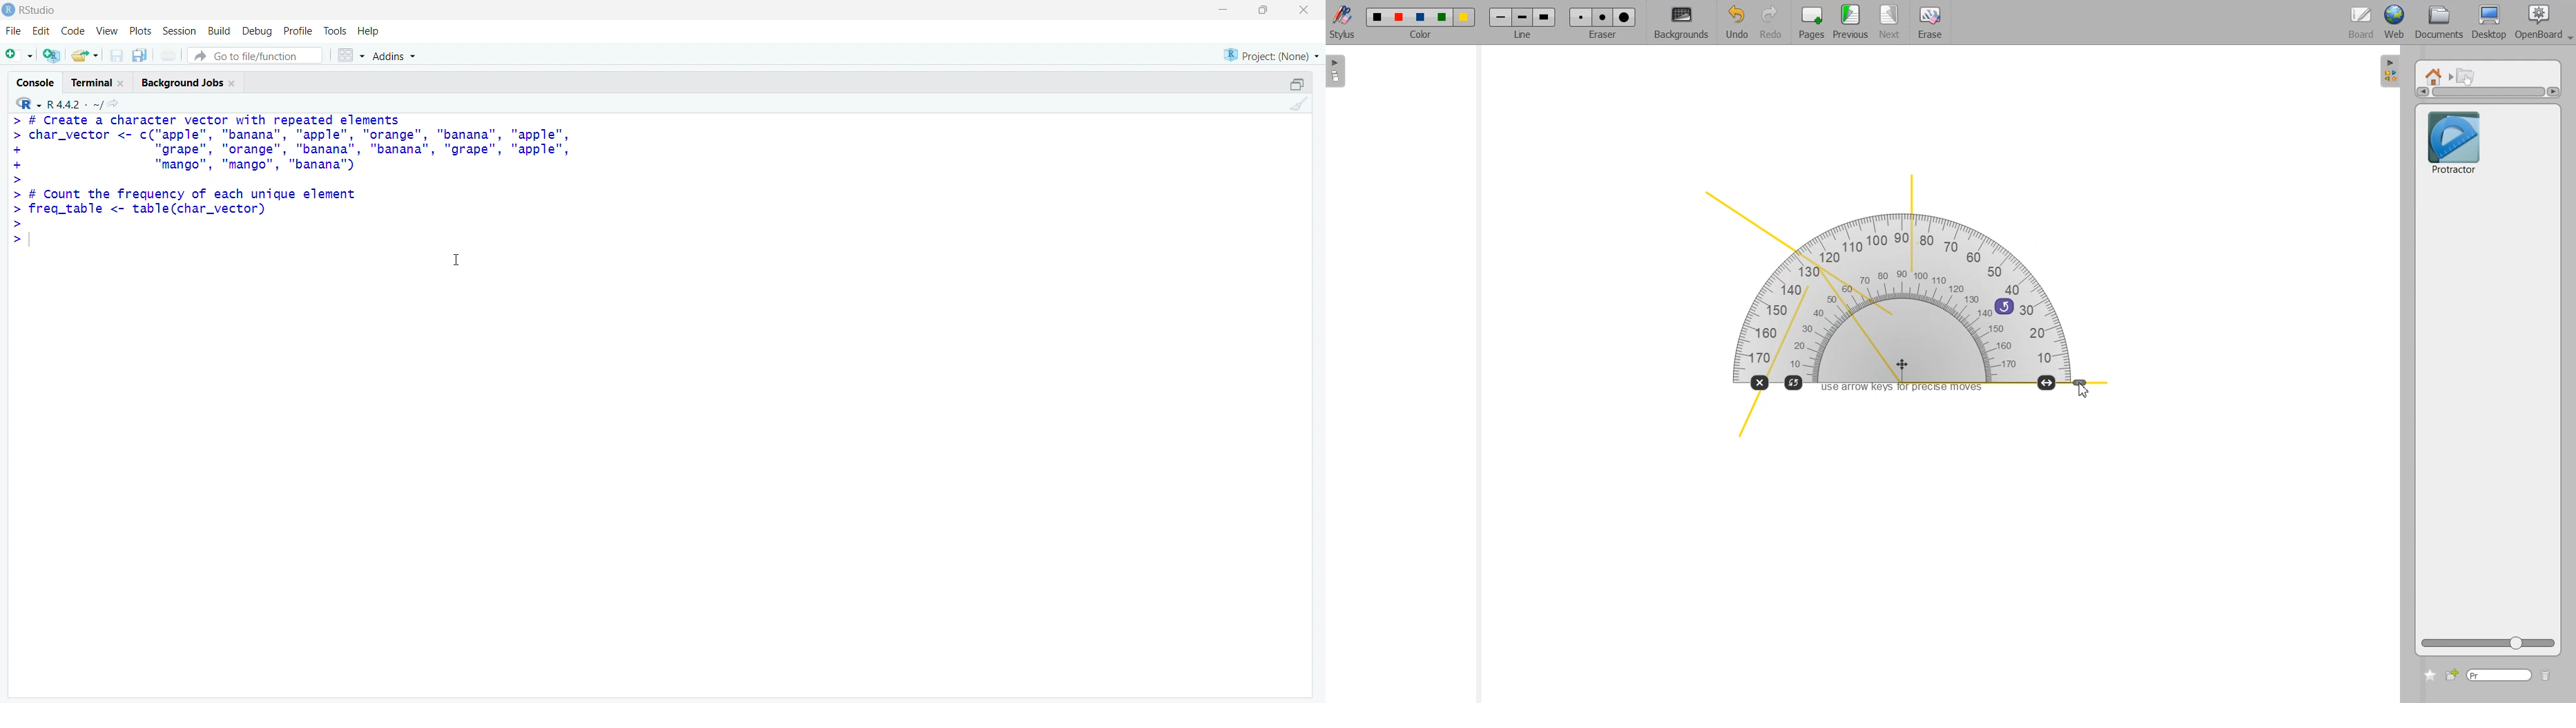  Describe the element at coordinates (108, 31) in the screenshot. I see `View` at that location.